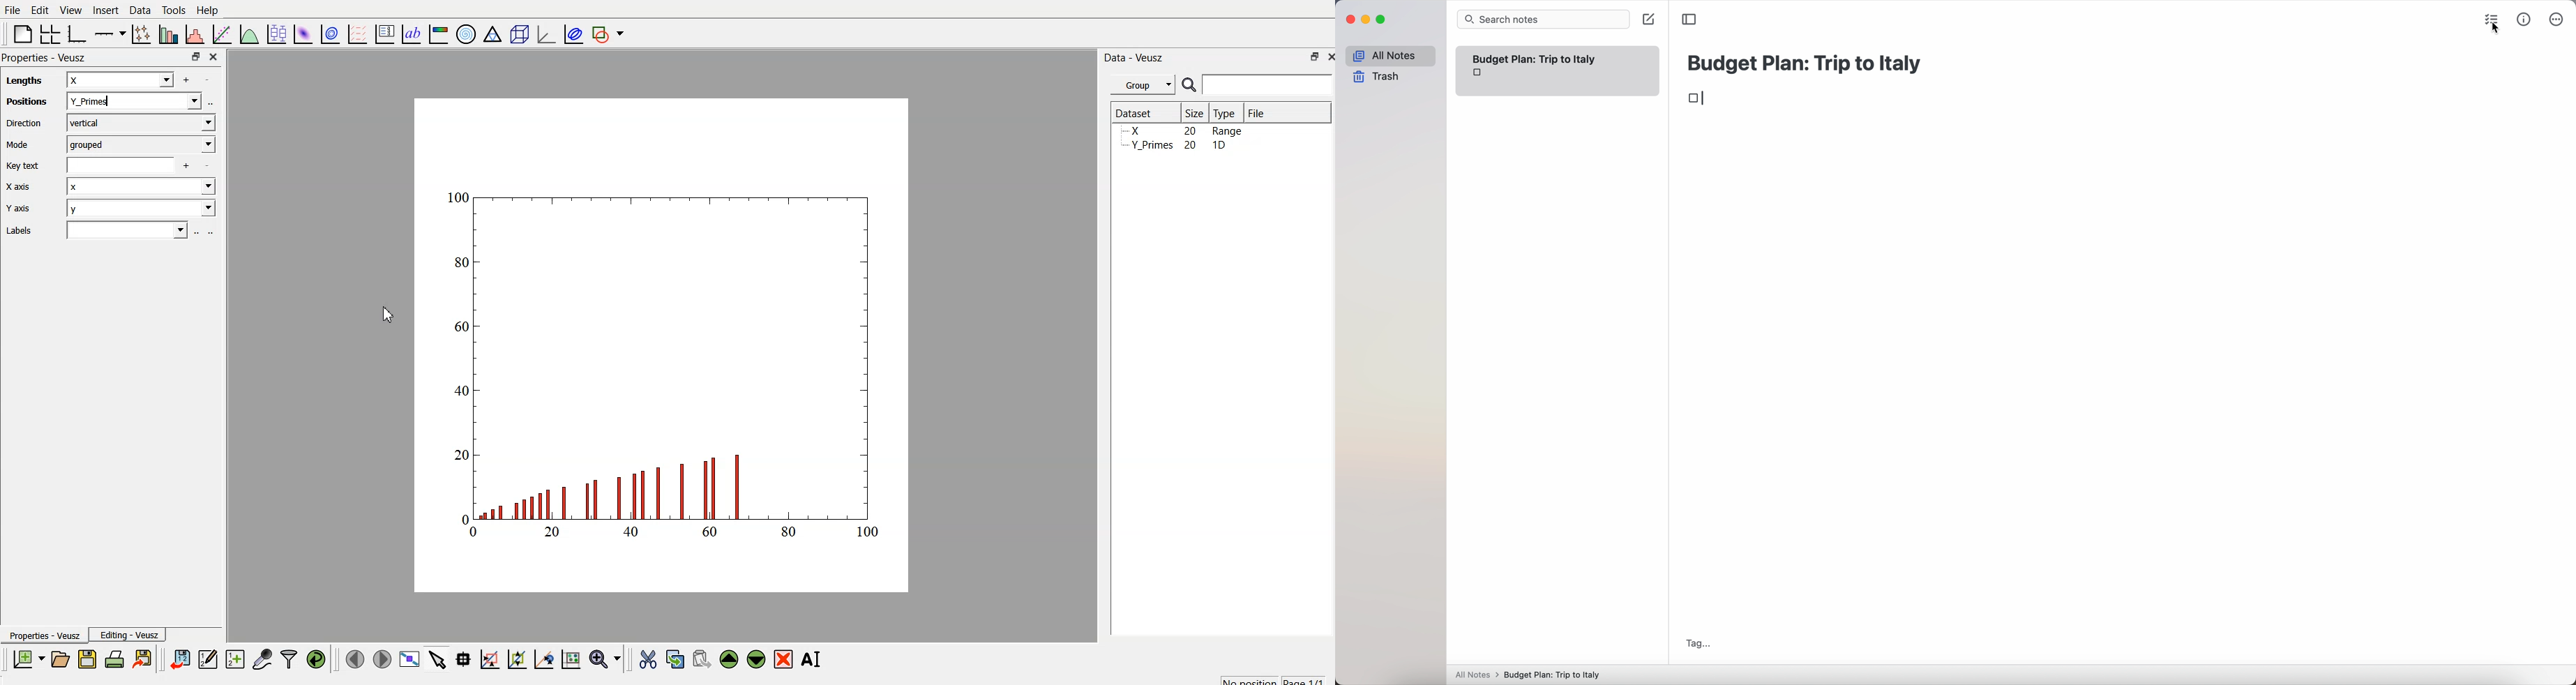 The image size is (2576, 700). Describe the element at coordinates (1648, 20) in the screenshot. I see `create note` at that location.